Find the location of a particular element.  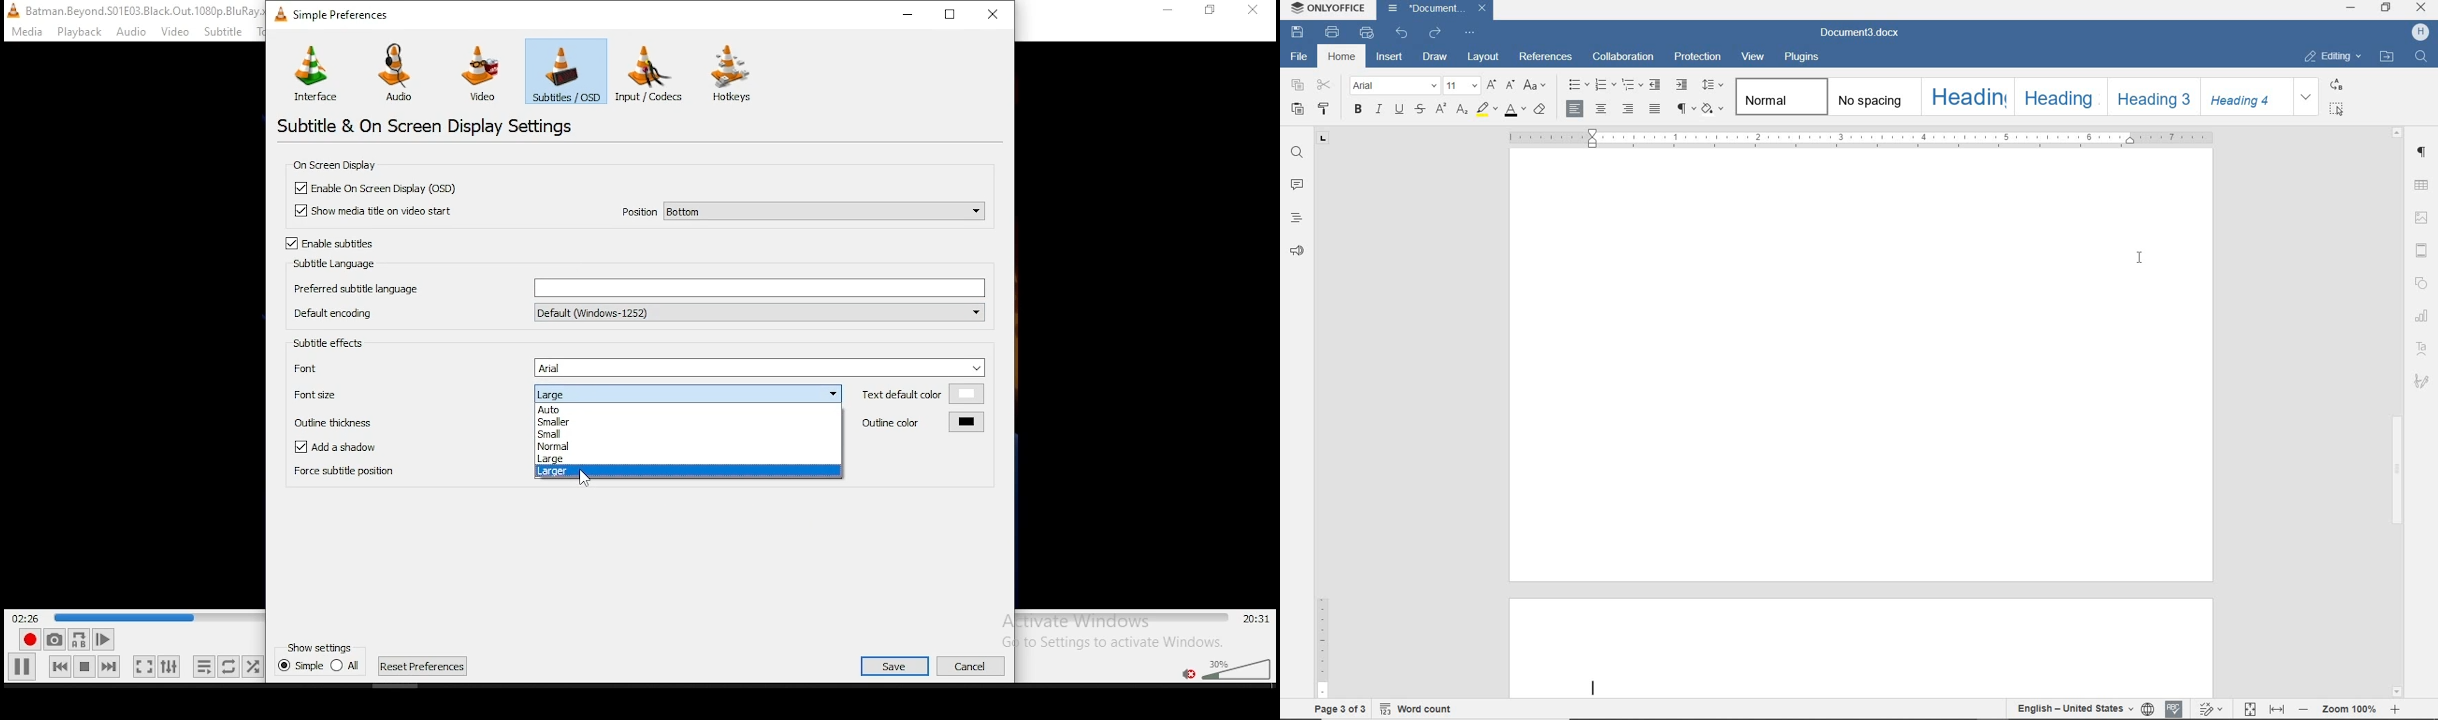

EDITOR AT PAGE 3 is located at coordinates (1599, 688).